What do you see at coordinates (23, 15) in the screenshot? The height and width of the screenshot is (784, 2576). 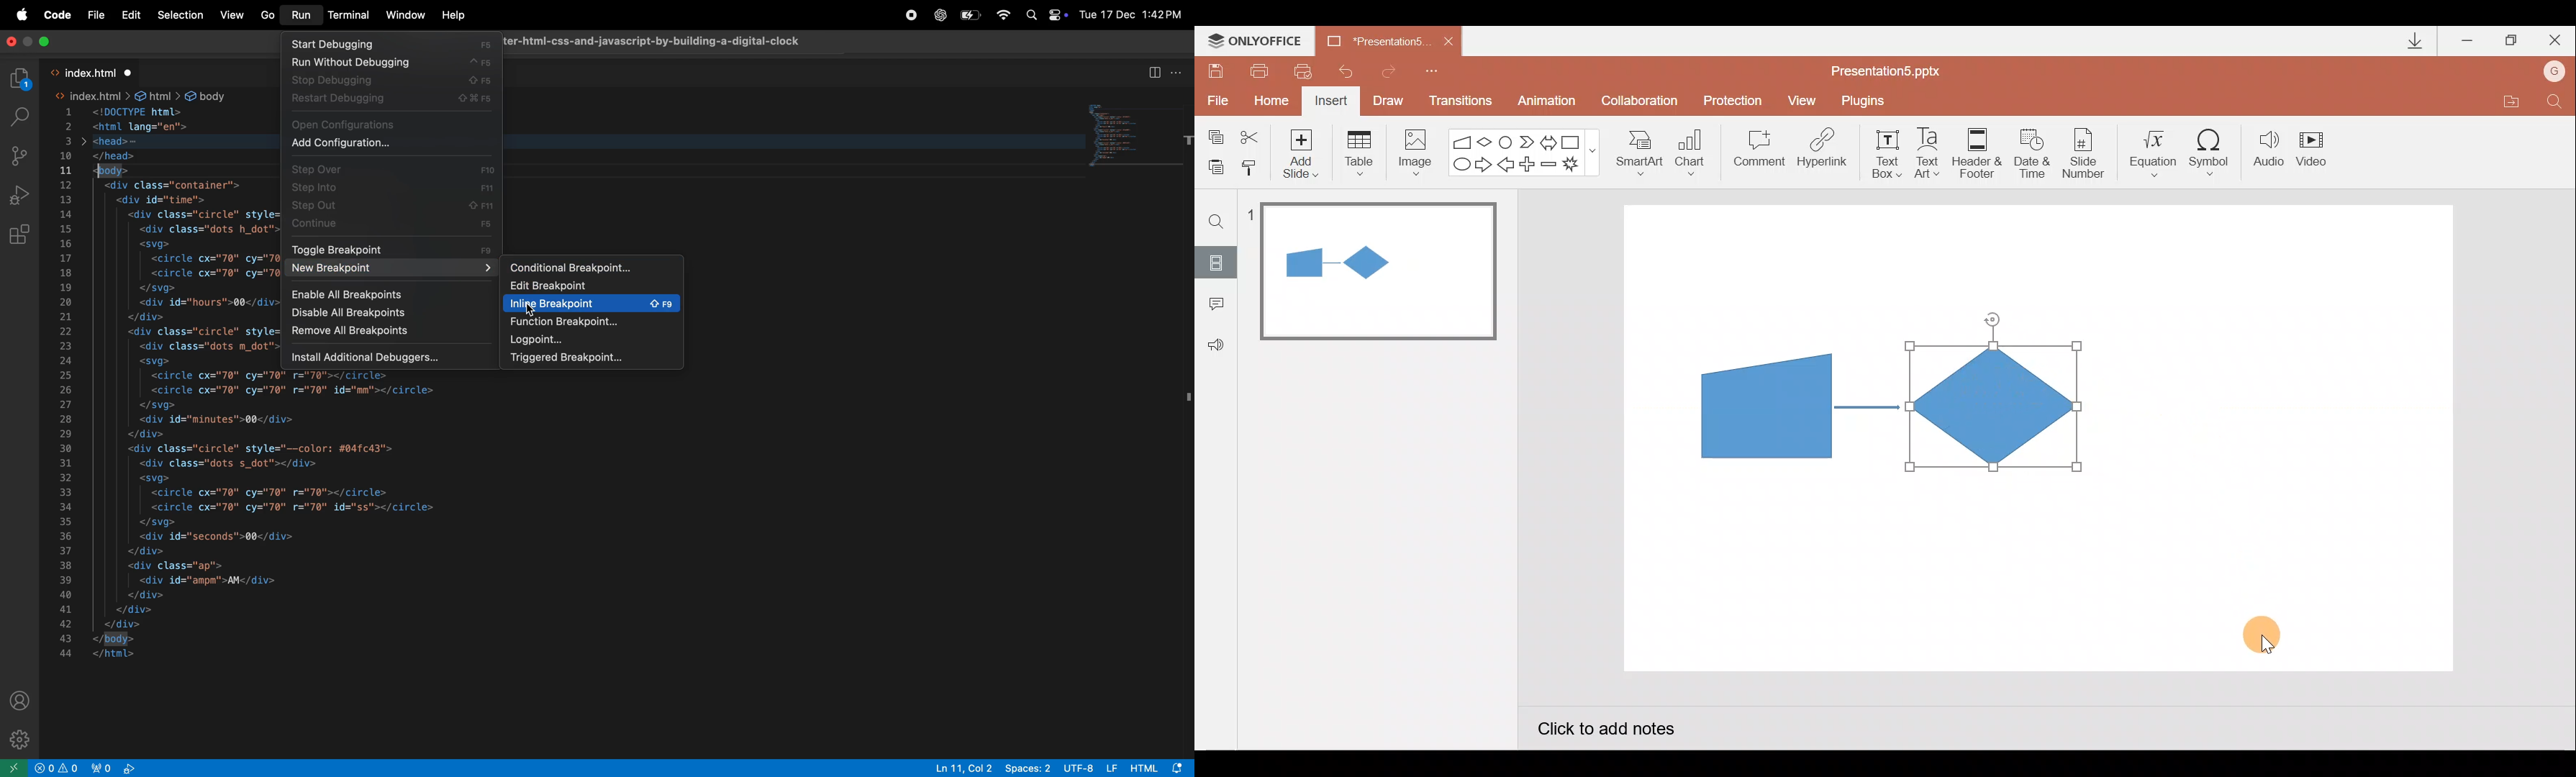 I see `apple menu` at bounding box center [23, 15].